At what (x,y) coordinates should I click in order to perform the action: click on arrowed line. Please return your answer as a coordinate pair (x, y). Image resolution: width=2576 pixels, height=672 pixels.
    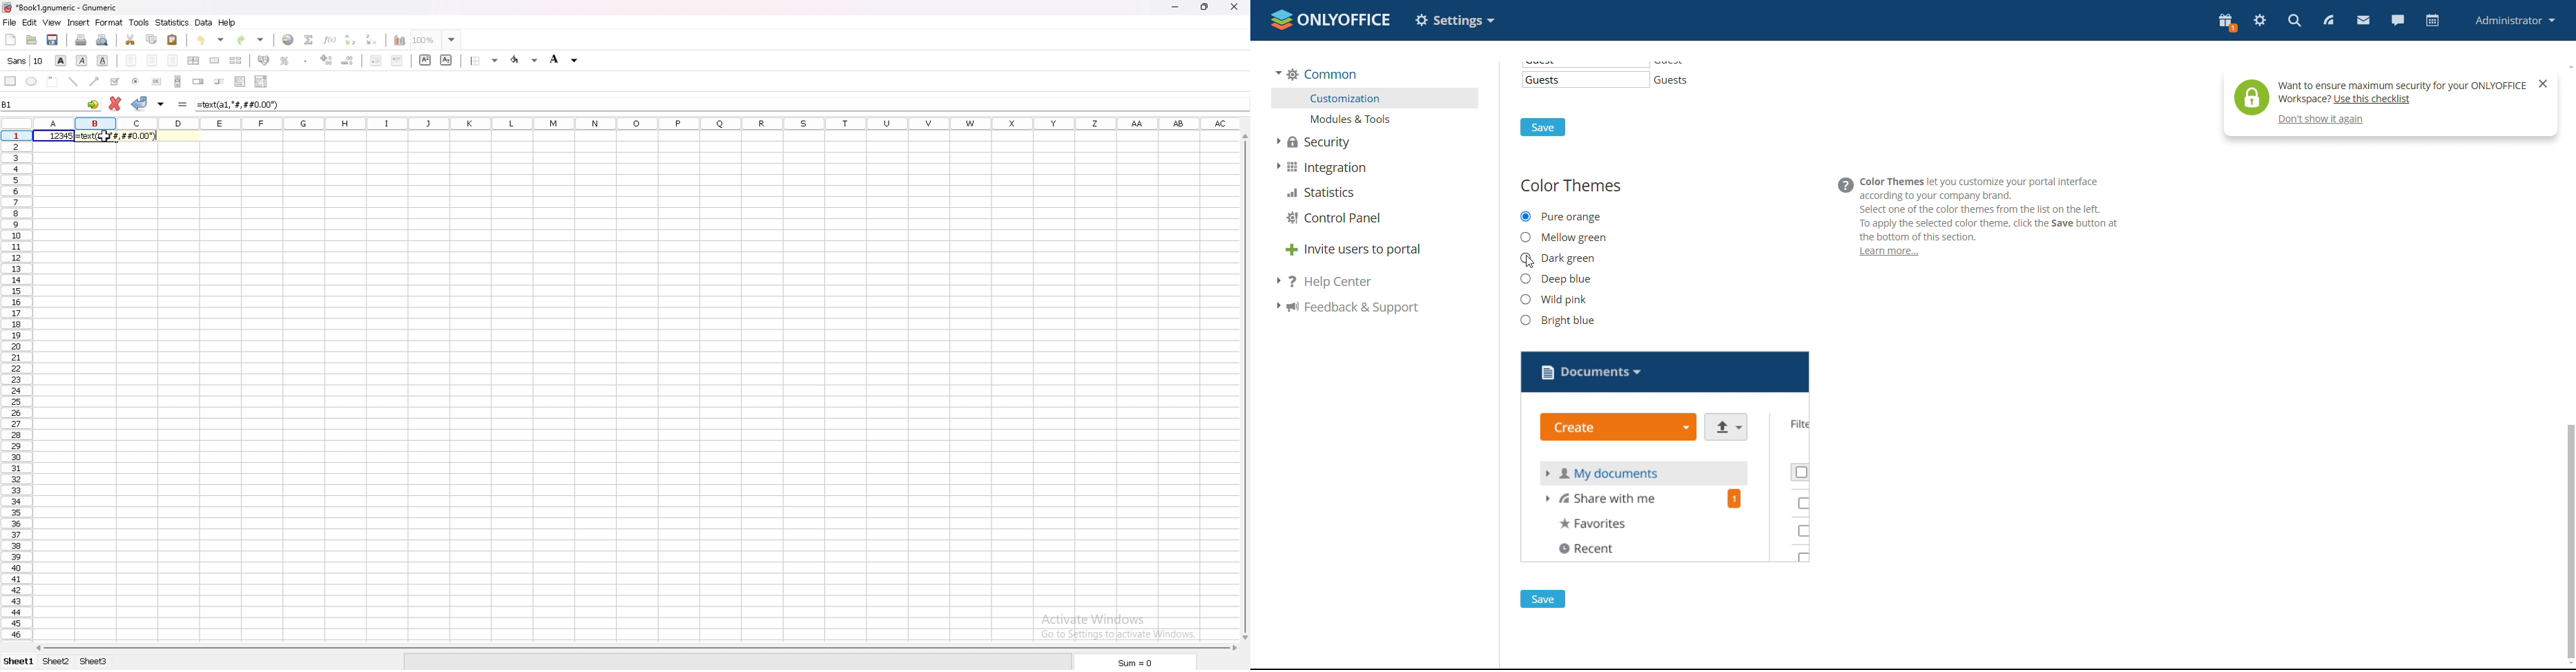
    Looking at the image, I should click on (96, 81).